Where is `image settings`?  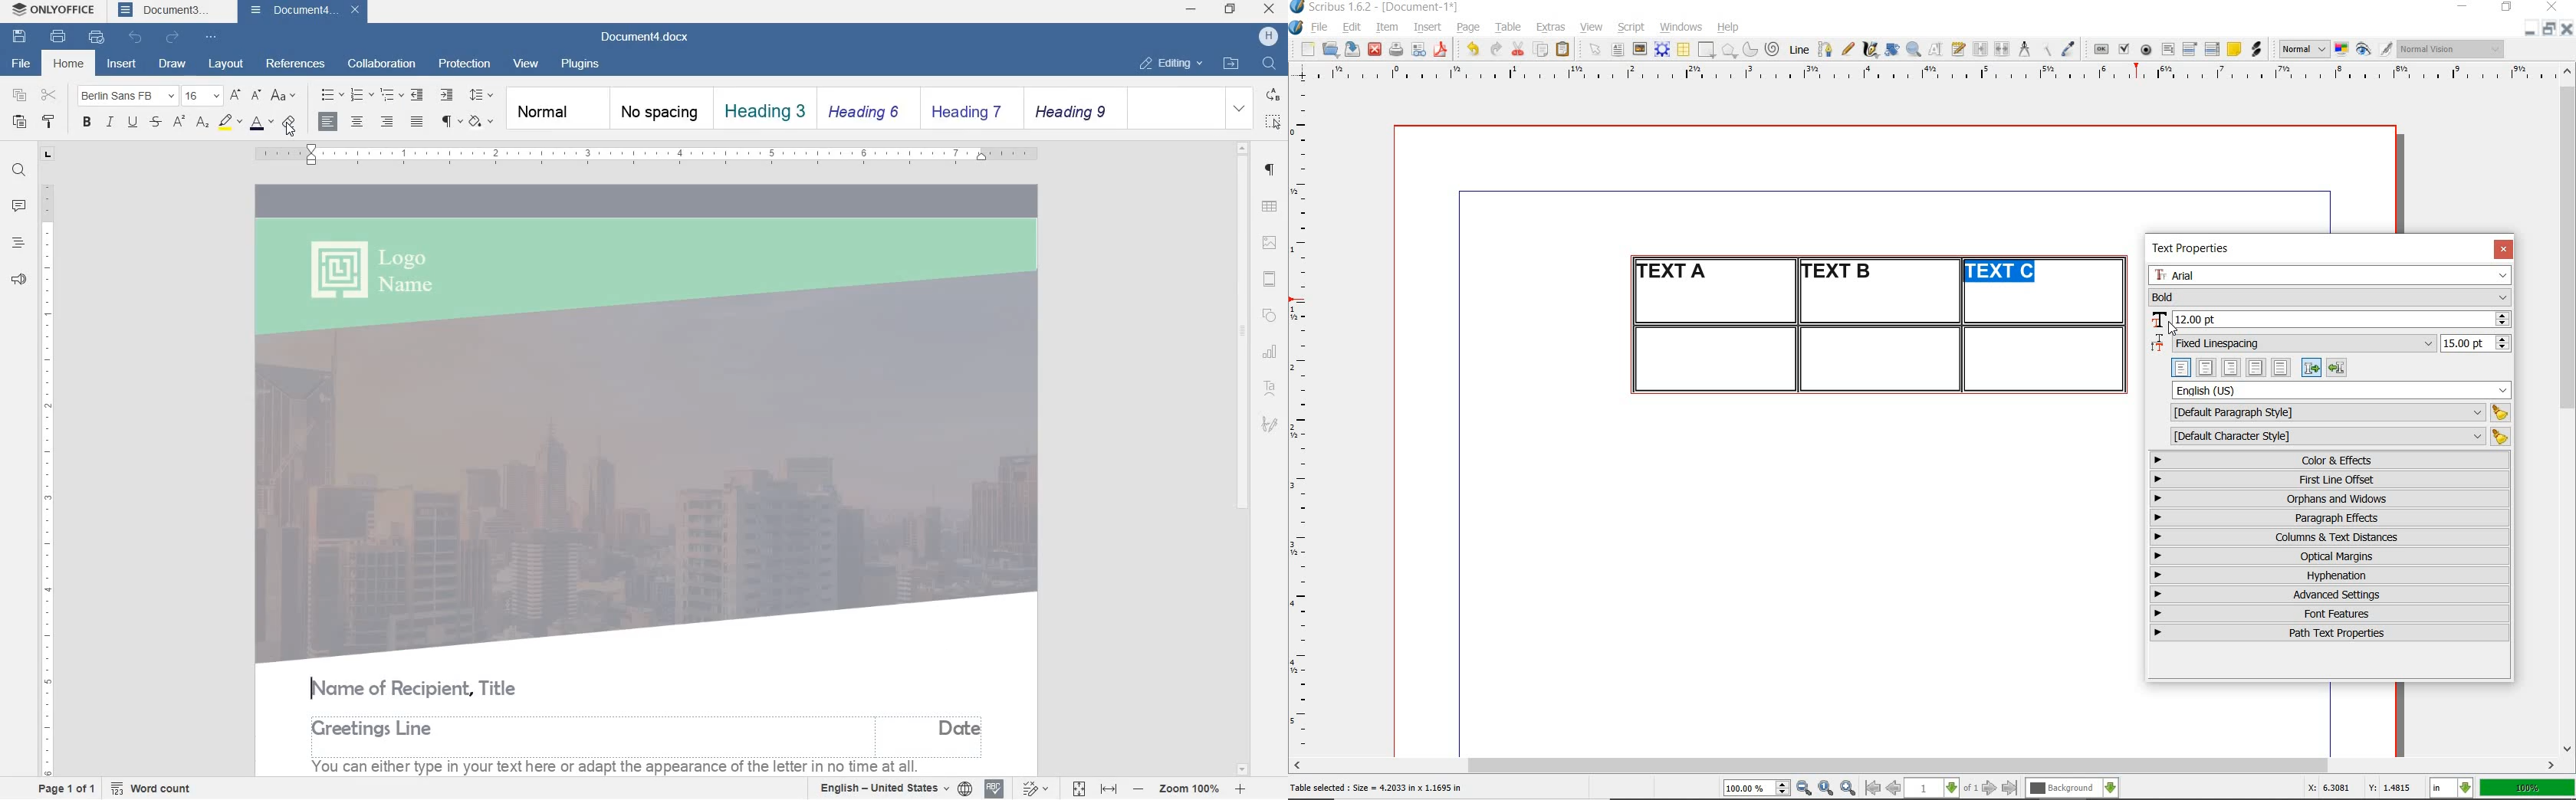 image settings is located at coordinates (1270, 243).